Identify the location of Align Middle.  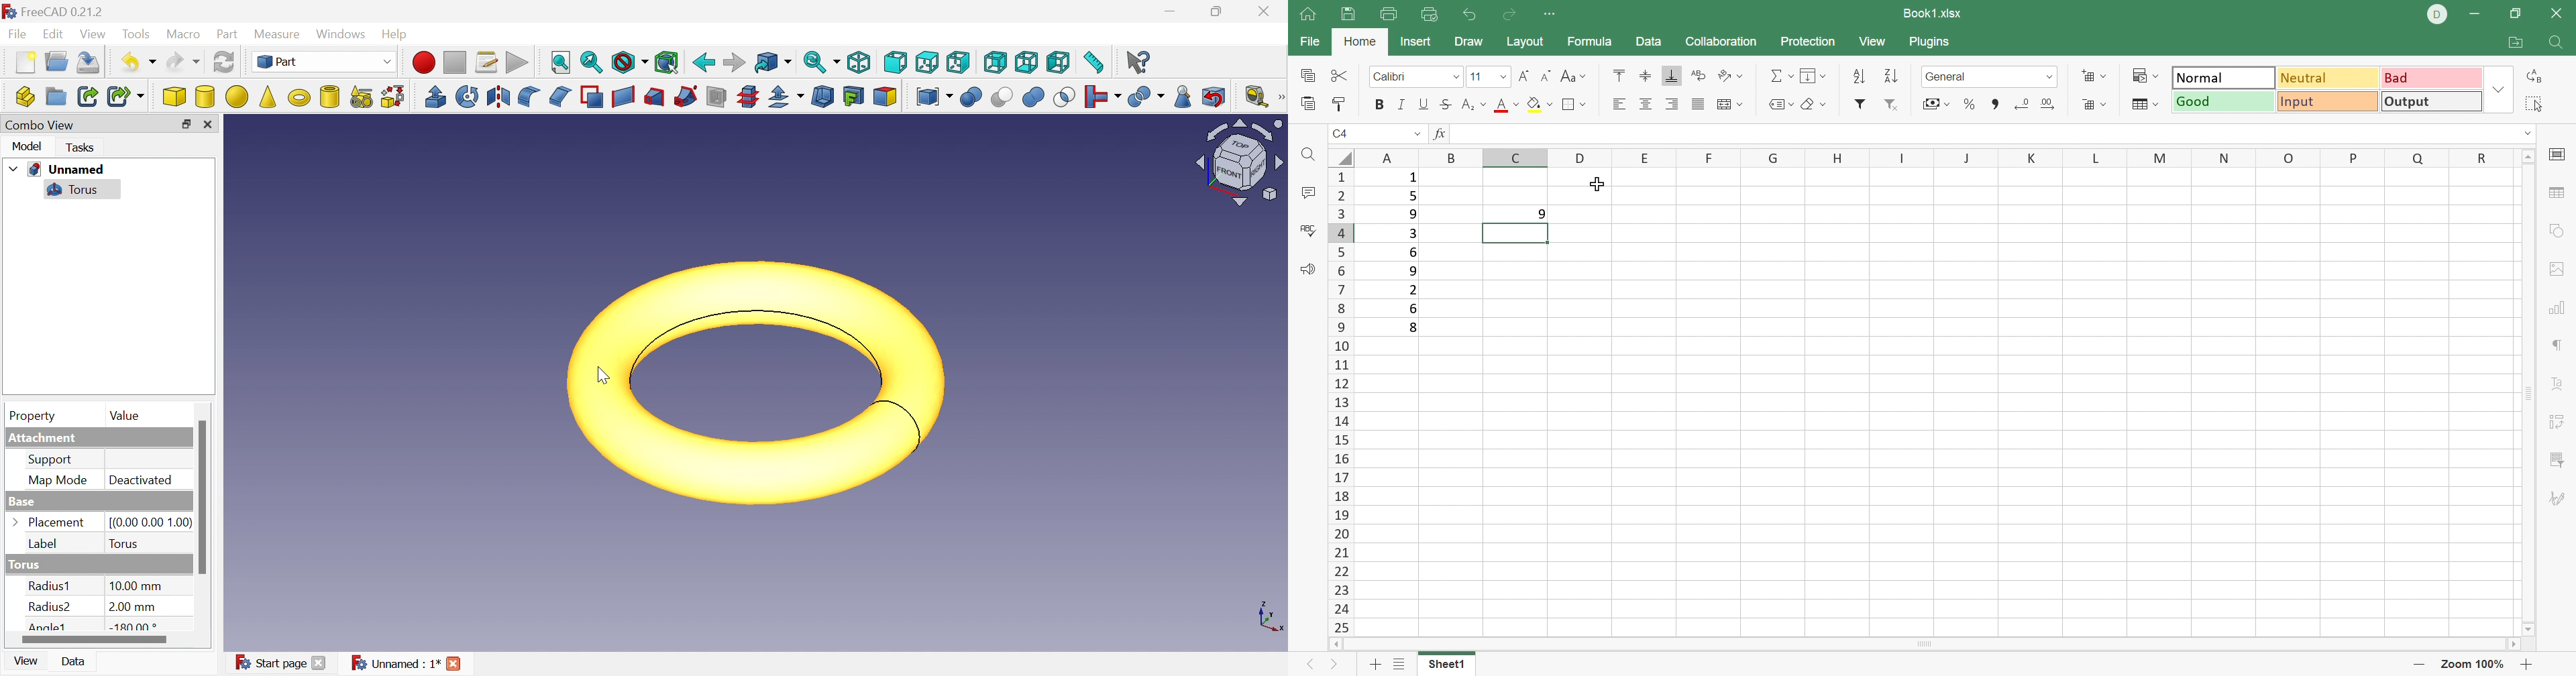
(1642, 78).